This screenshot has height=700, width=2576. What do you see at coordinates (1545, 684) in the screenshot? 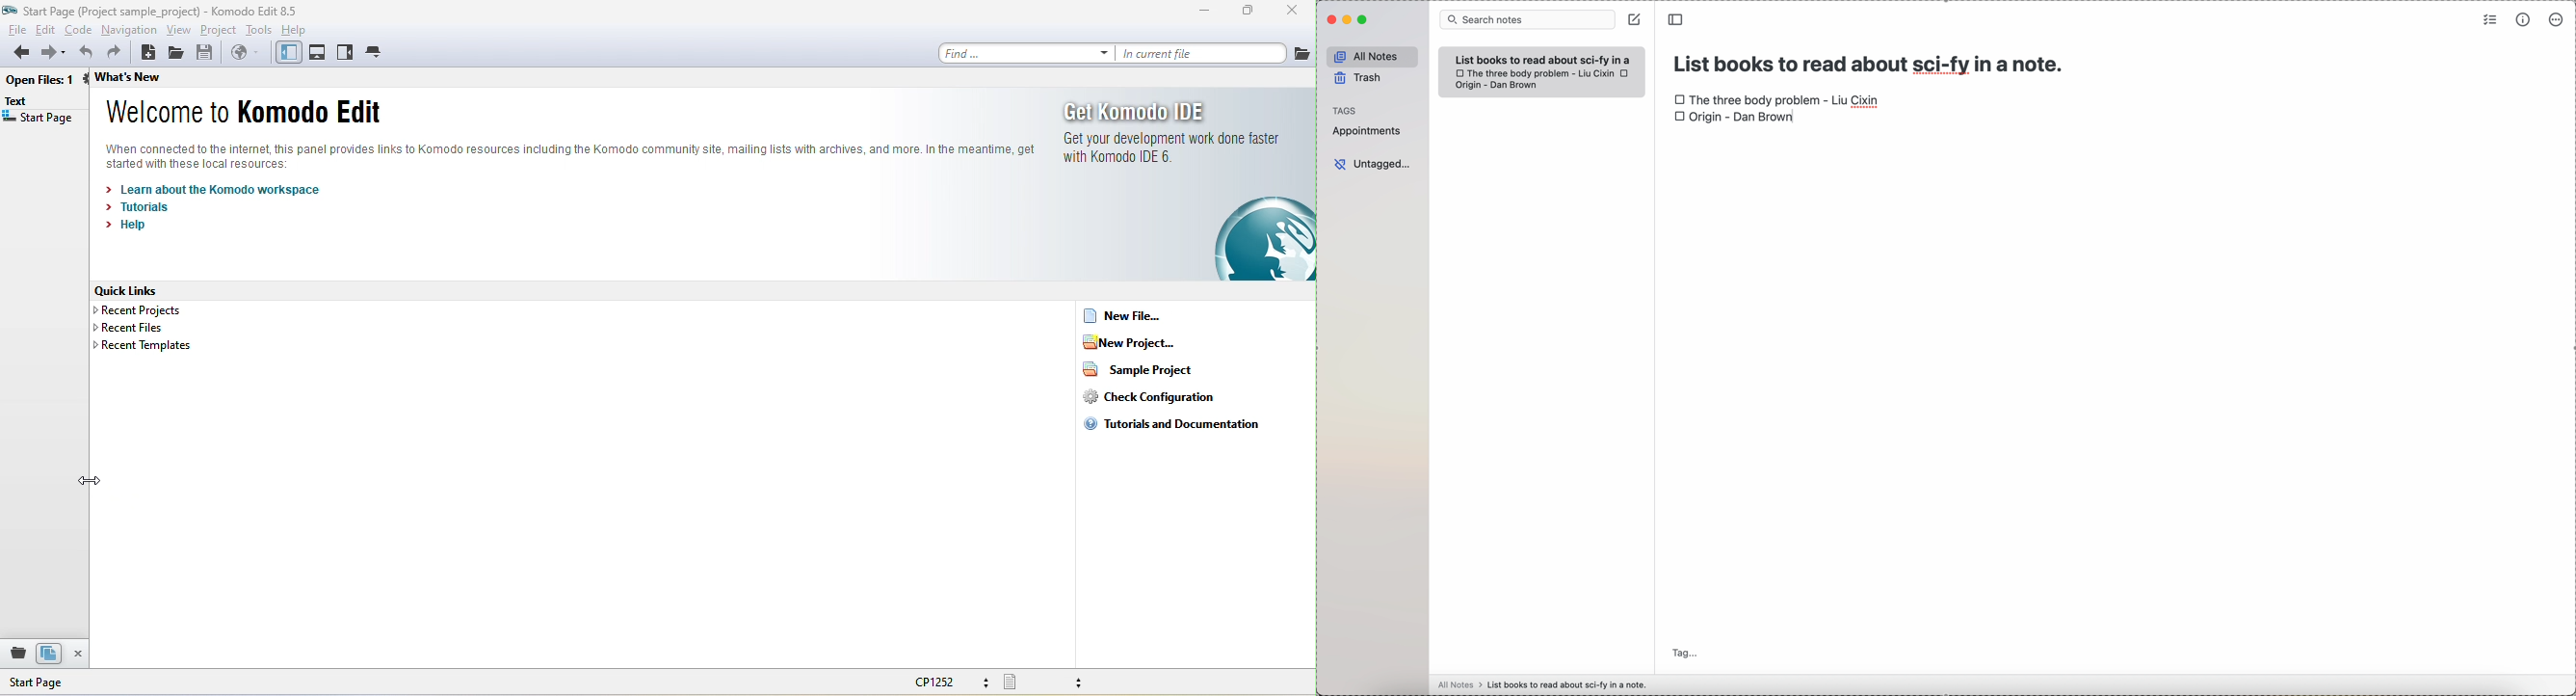
I see `all notes > List books to read about sci-fy in a note.` at bounding box center [1545, 684].